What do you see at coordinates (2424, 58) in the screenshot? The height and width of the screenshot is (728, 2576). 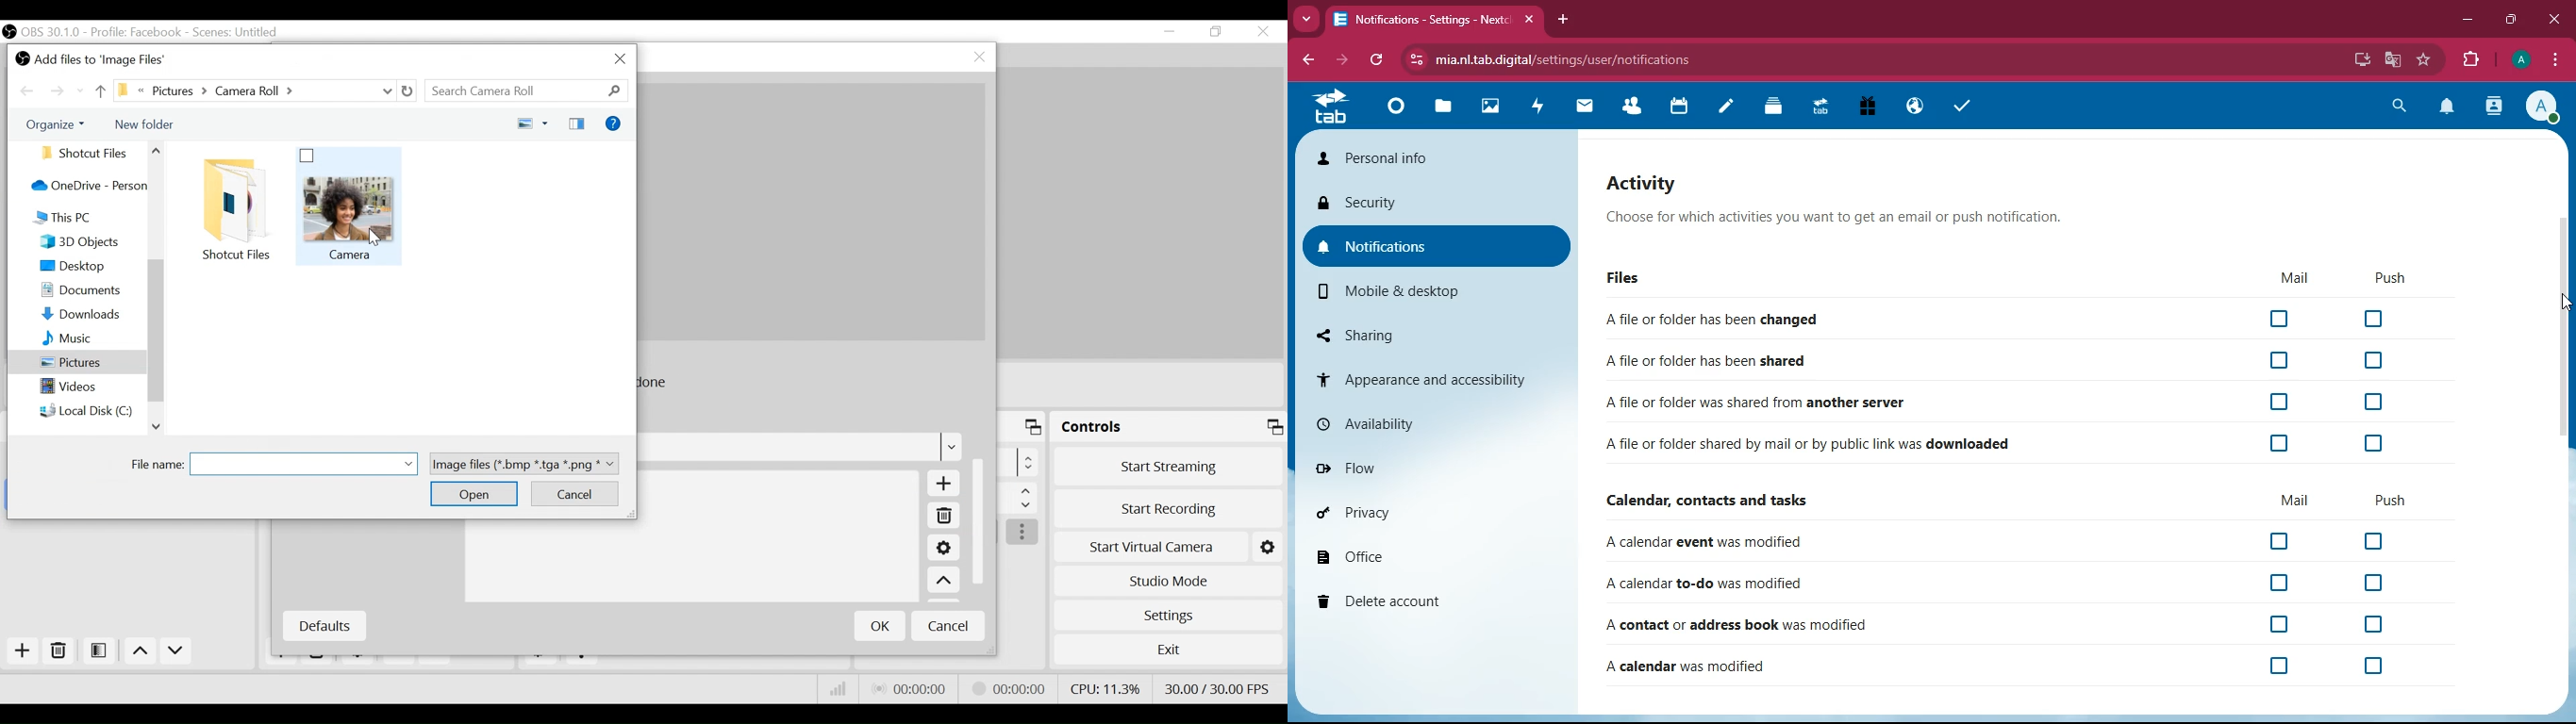 I see `bookmark this tab` at bounding box center [2424, 58].